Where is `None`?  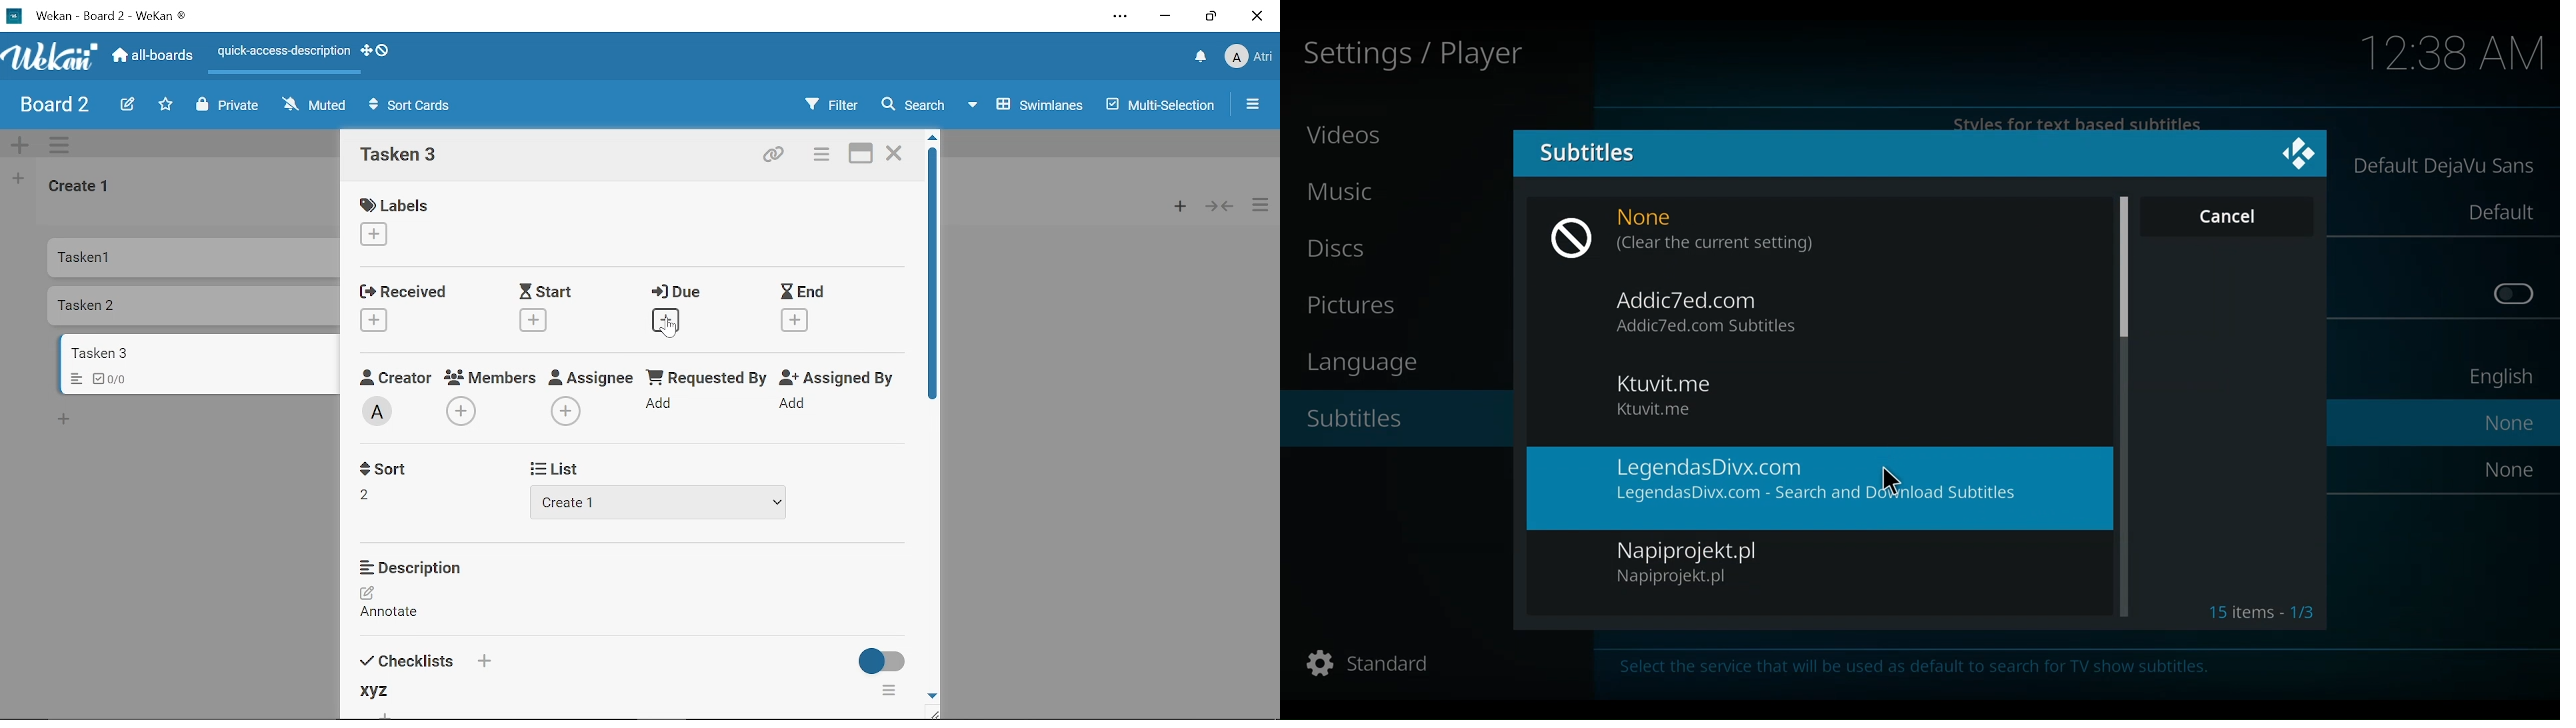 None is located at coordinates (2511, 423).